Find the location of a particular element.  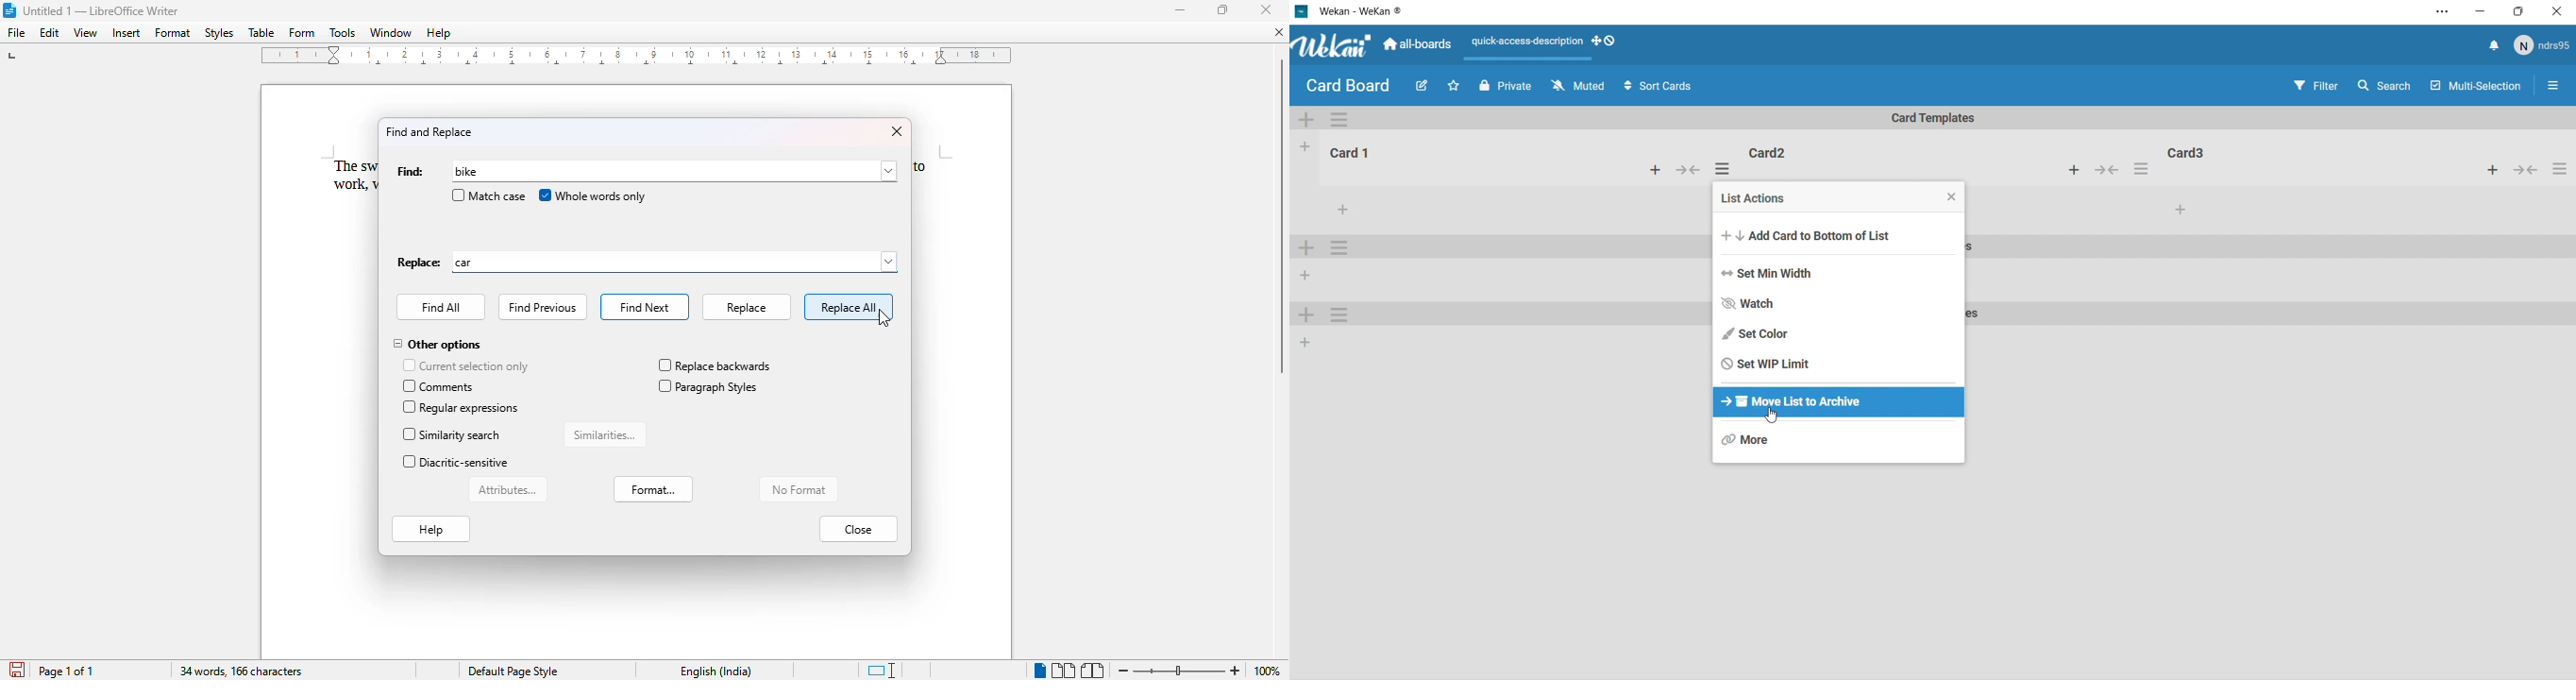

Favourites is located at coordinates (1454, 86).